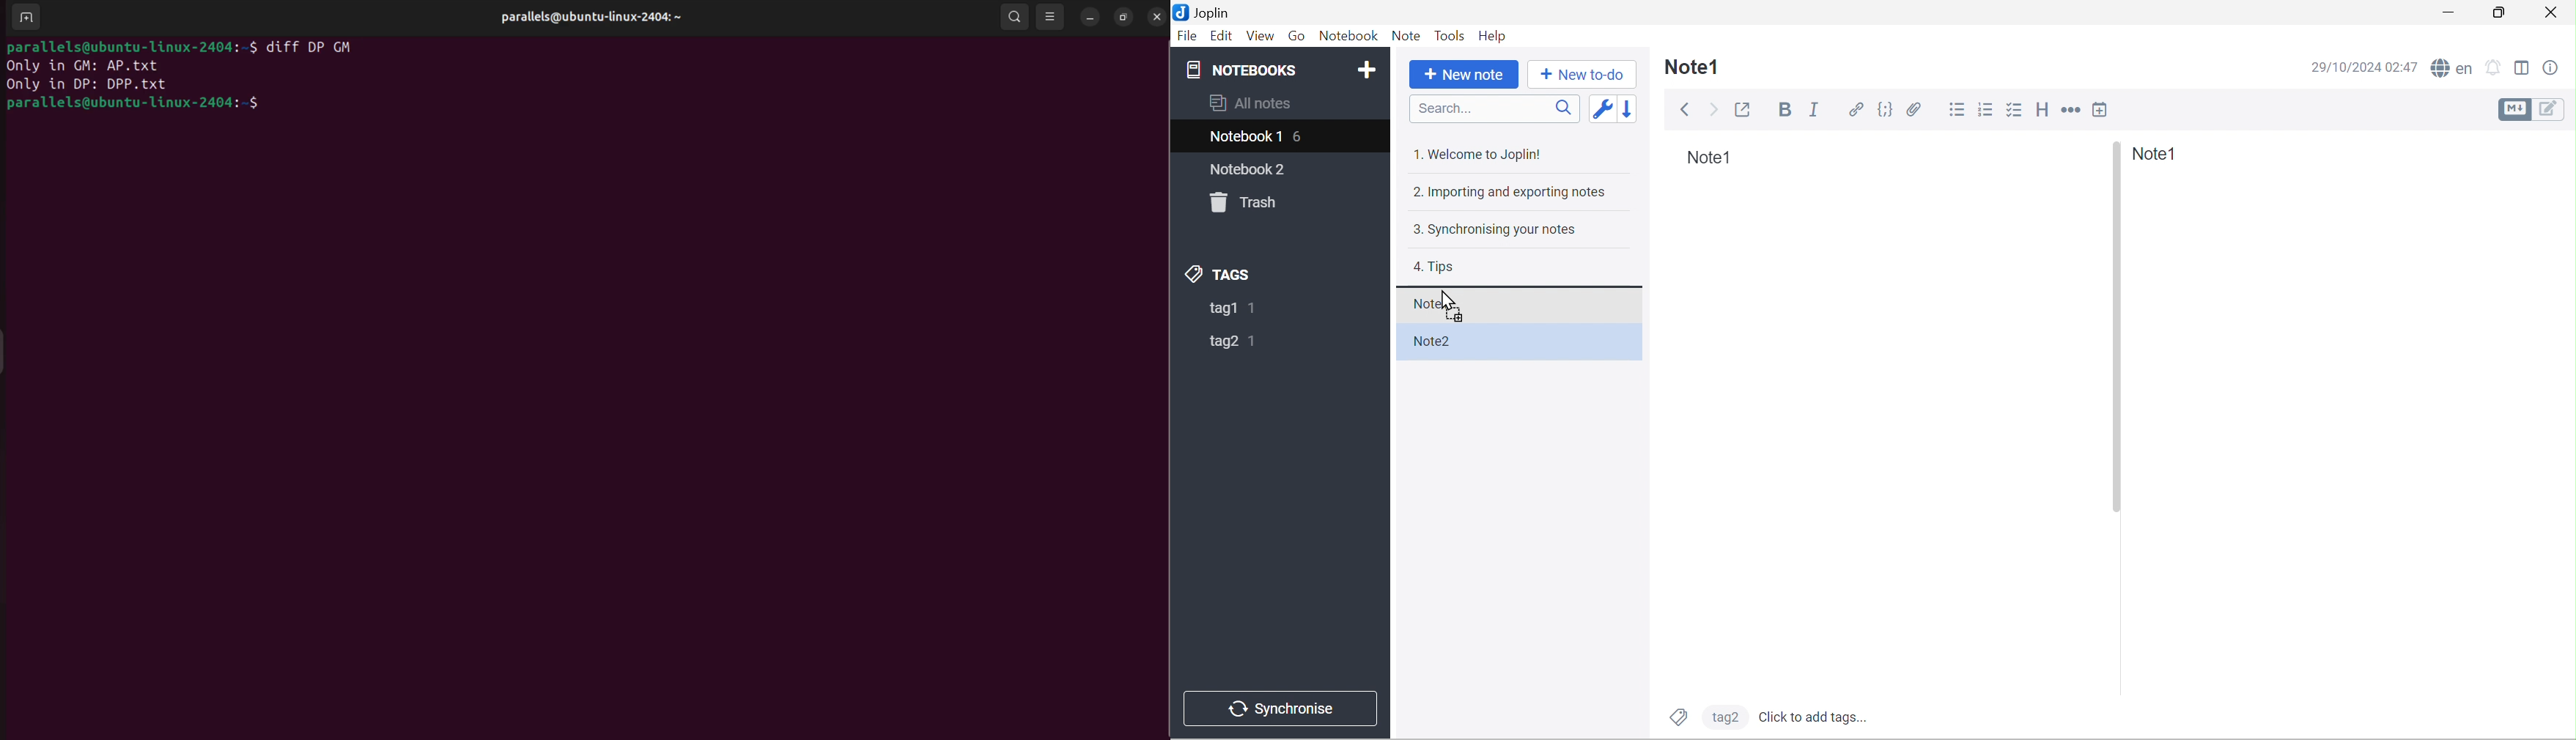 The height and width of the screenshot is (756, 2576). Describe the element at coordinates (2115, 329) in the screenshot. I see `` at that location.